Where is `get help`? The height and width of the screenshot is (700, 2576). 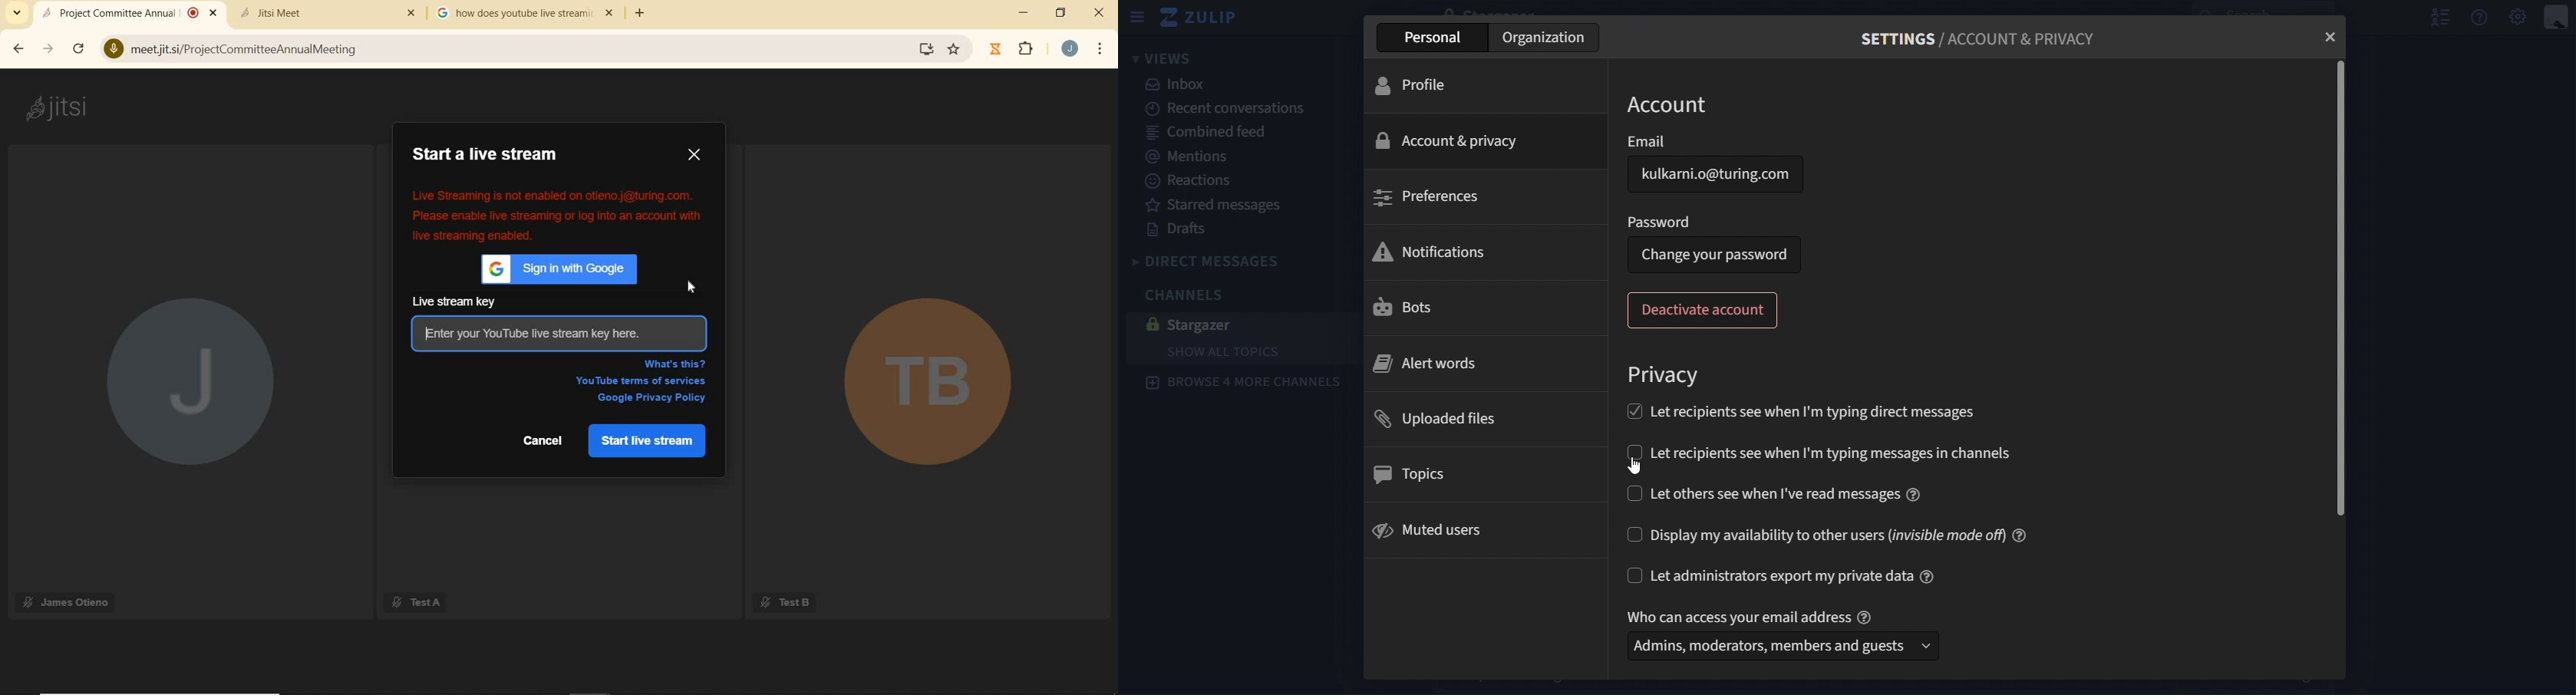 get help is located at coordinates (2480, 18).